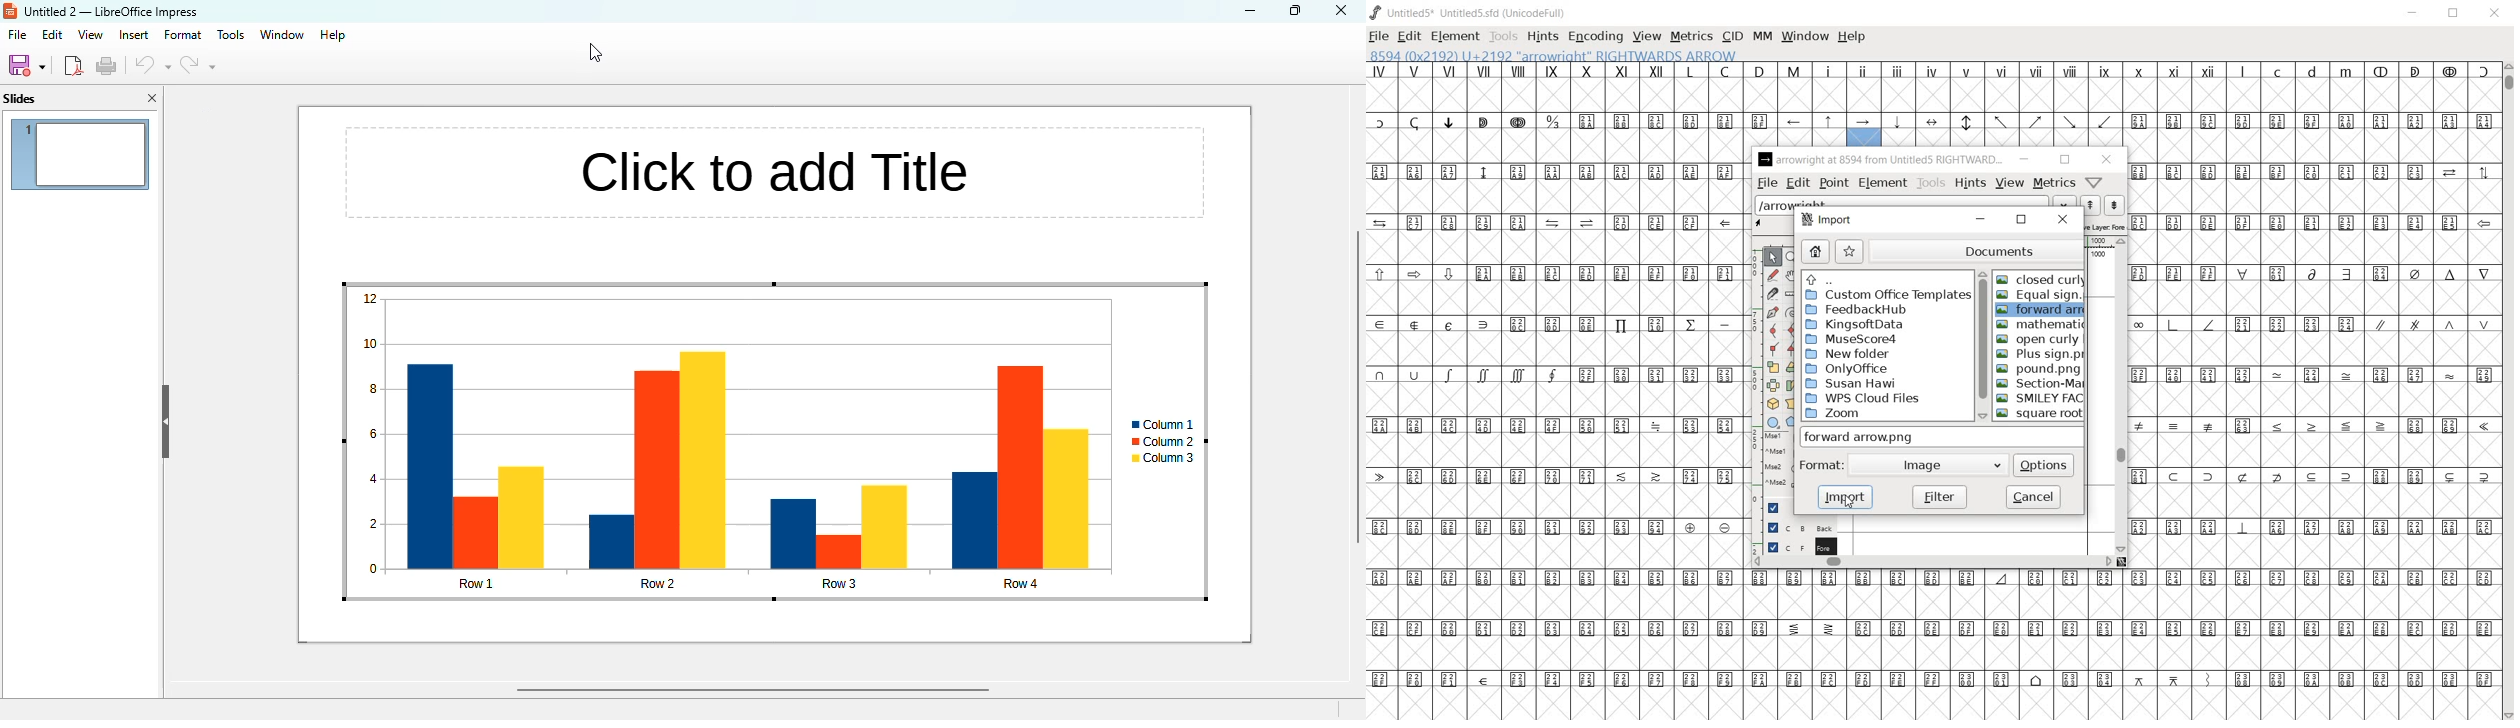 This screenshot has width=2520, height=728. I want to click on undo, so click(153, 65).